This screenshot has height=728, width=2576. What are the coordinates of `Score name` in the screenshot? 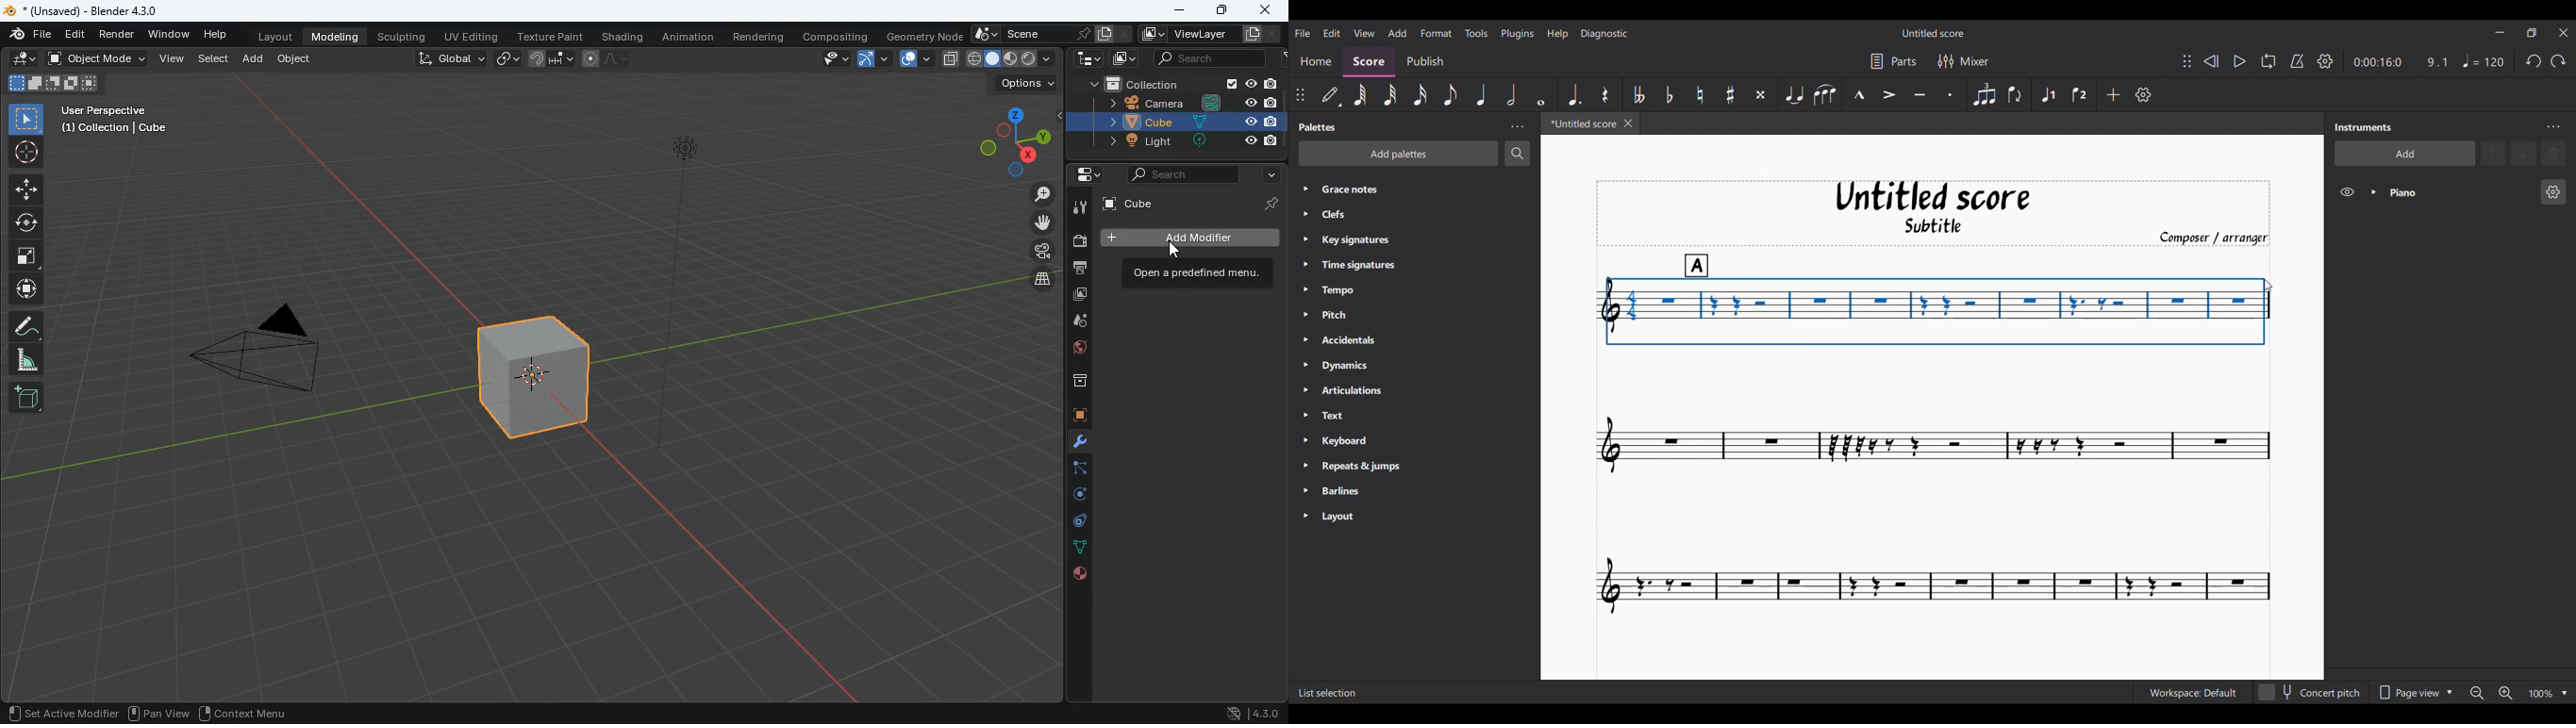 It's located at (1932, 33).